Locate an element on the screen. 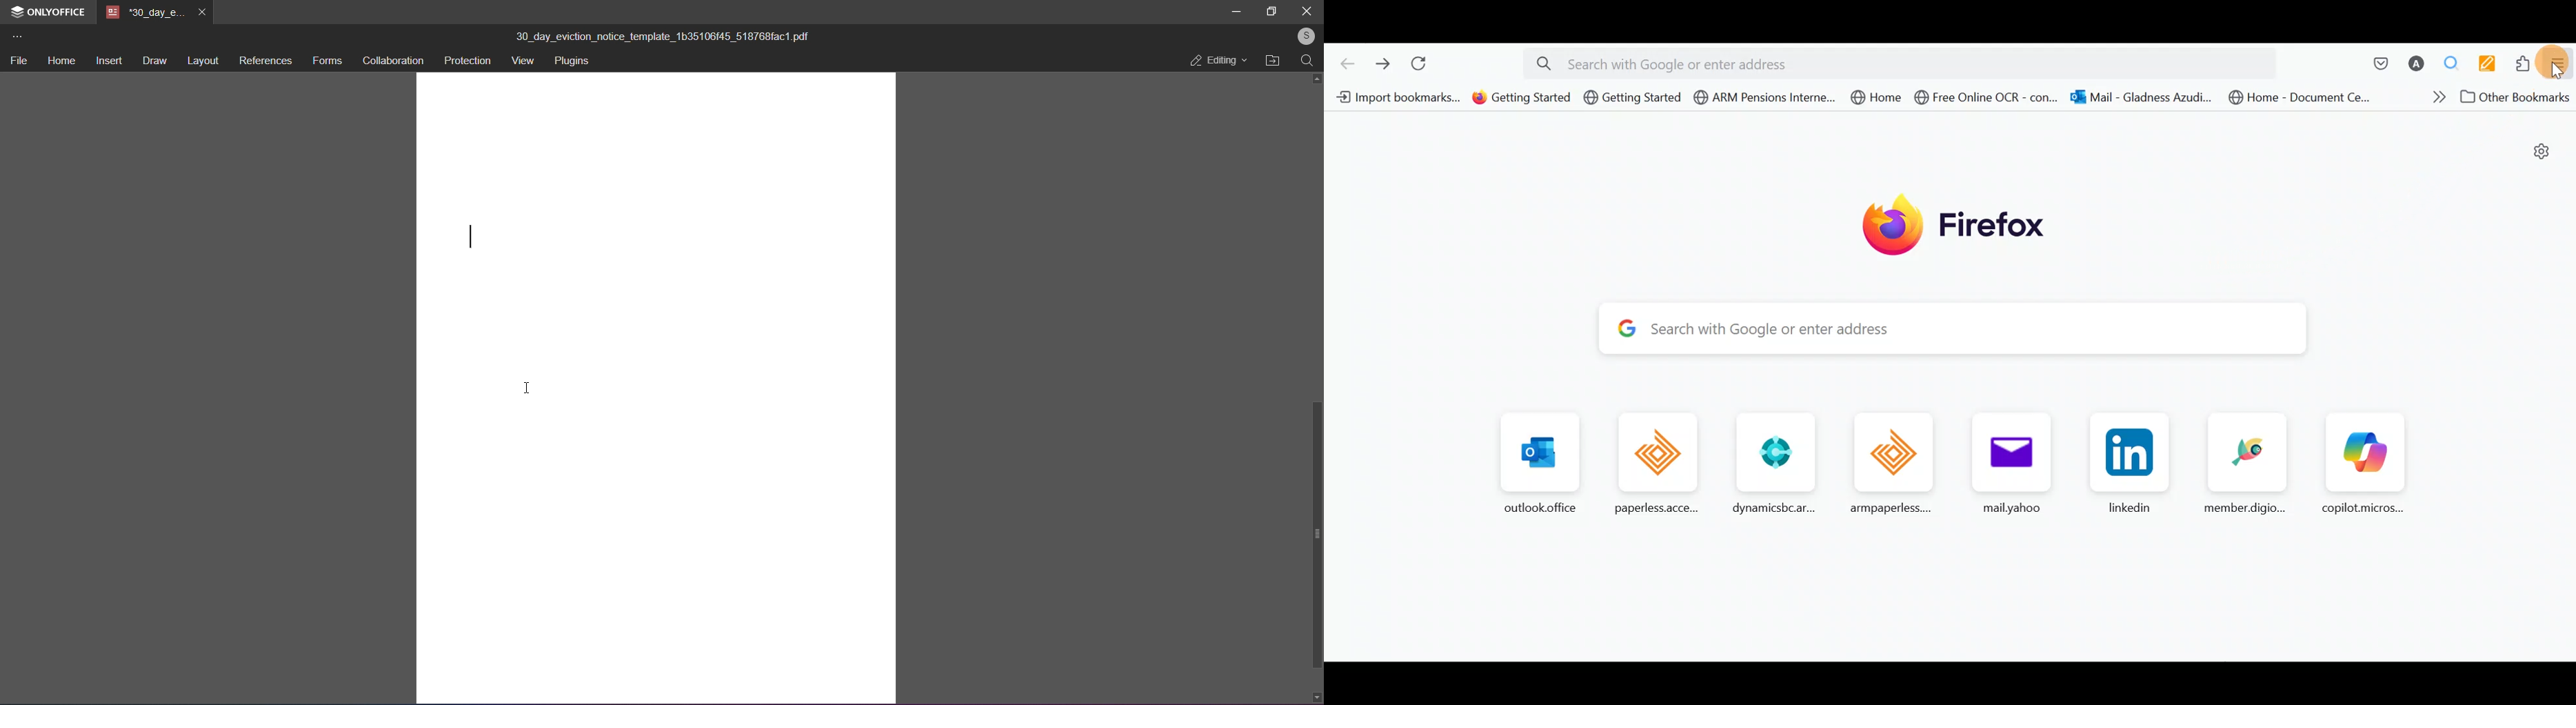  Bookmarks is located at coordinates (1394, 97).